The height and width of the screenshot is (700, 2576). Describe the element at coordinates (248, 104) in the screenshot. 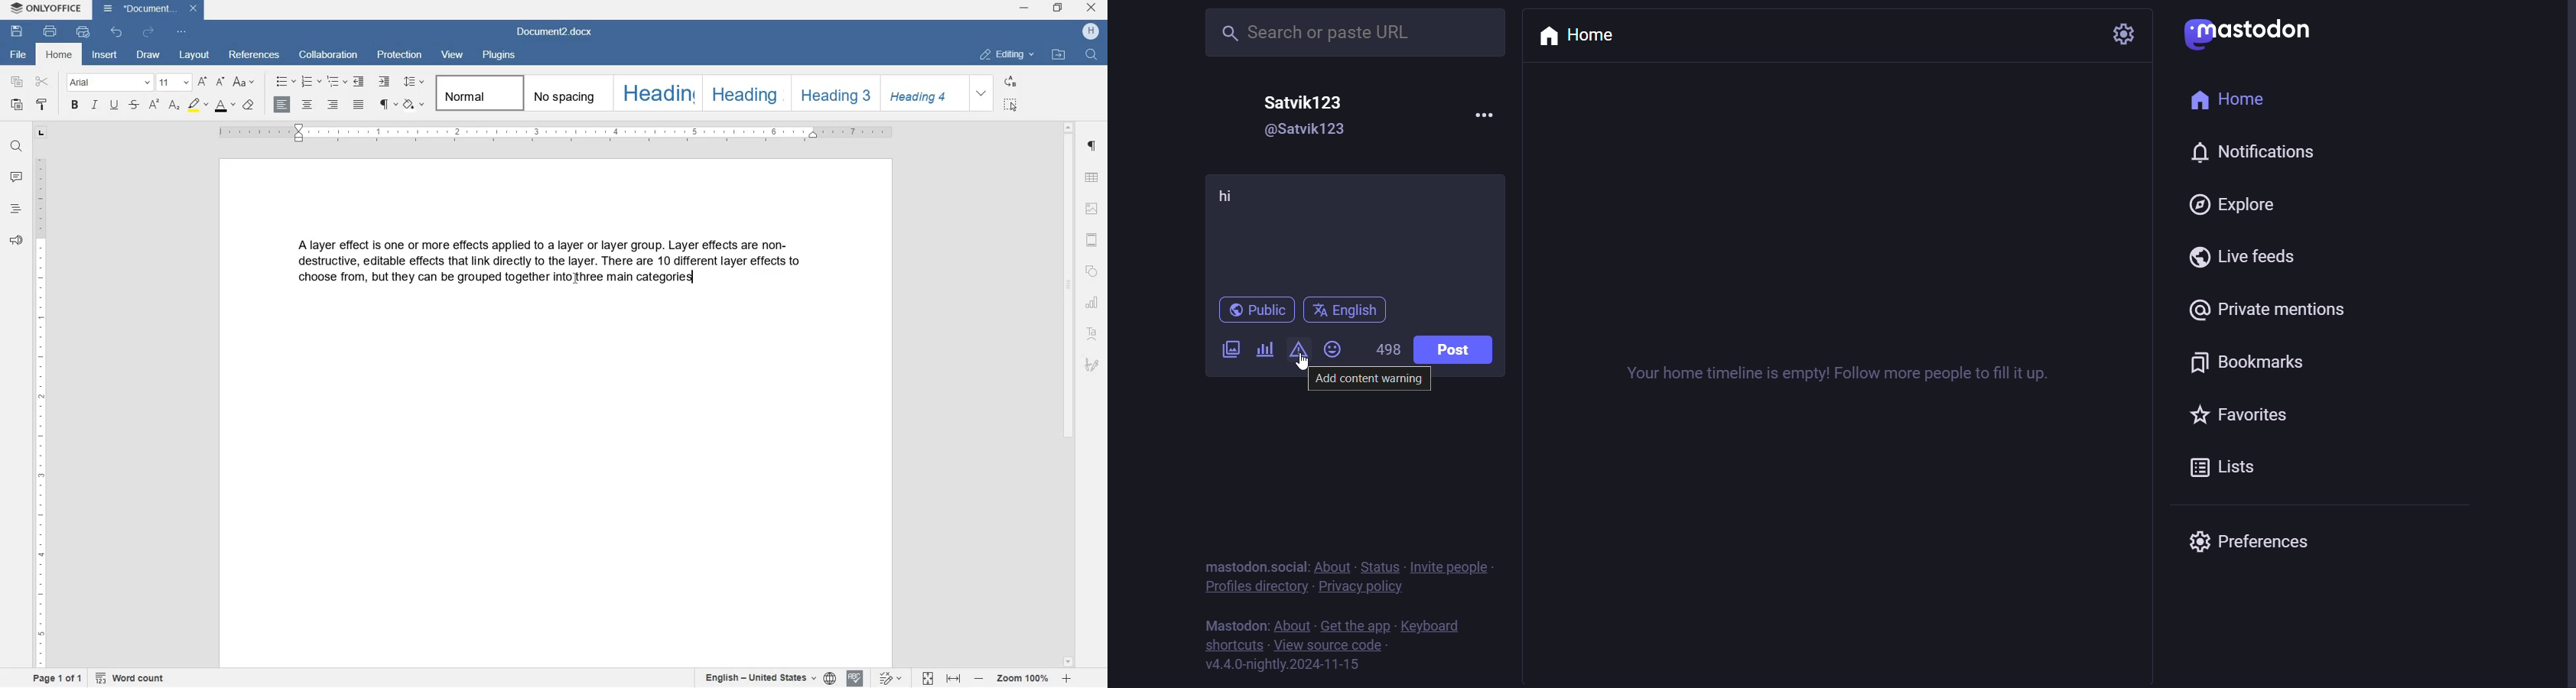

I see `case style` at that location.